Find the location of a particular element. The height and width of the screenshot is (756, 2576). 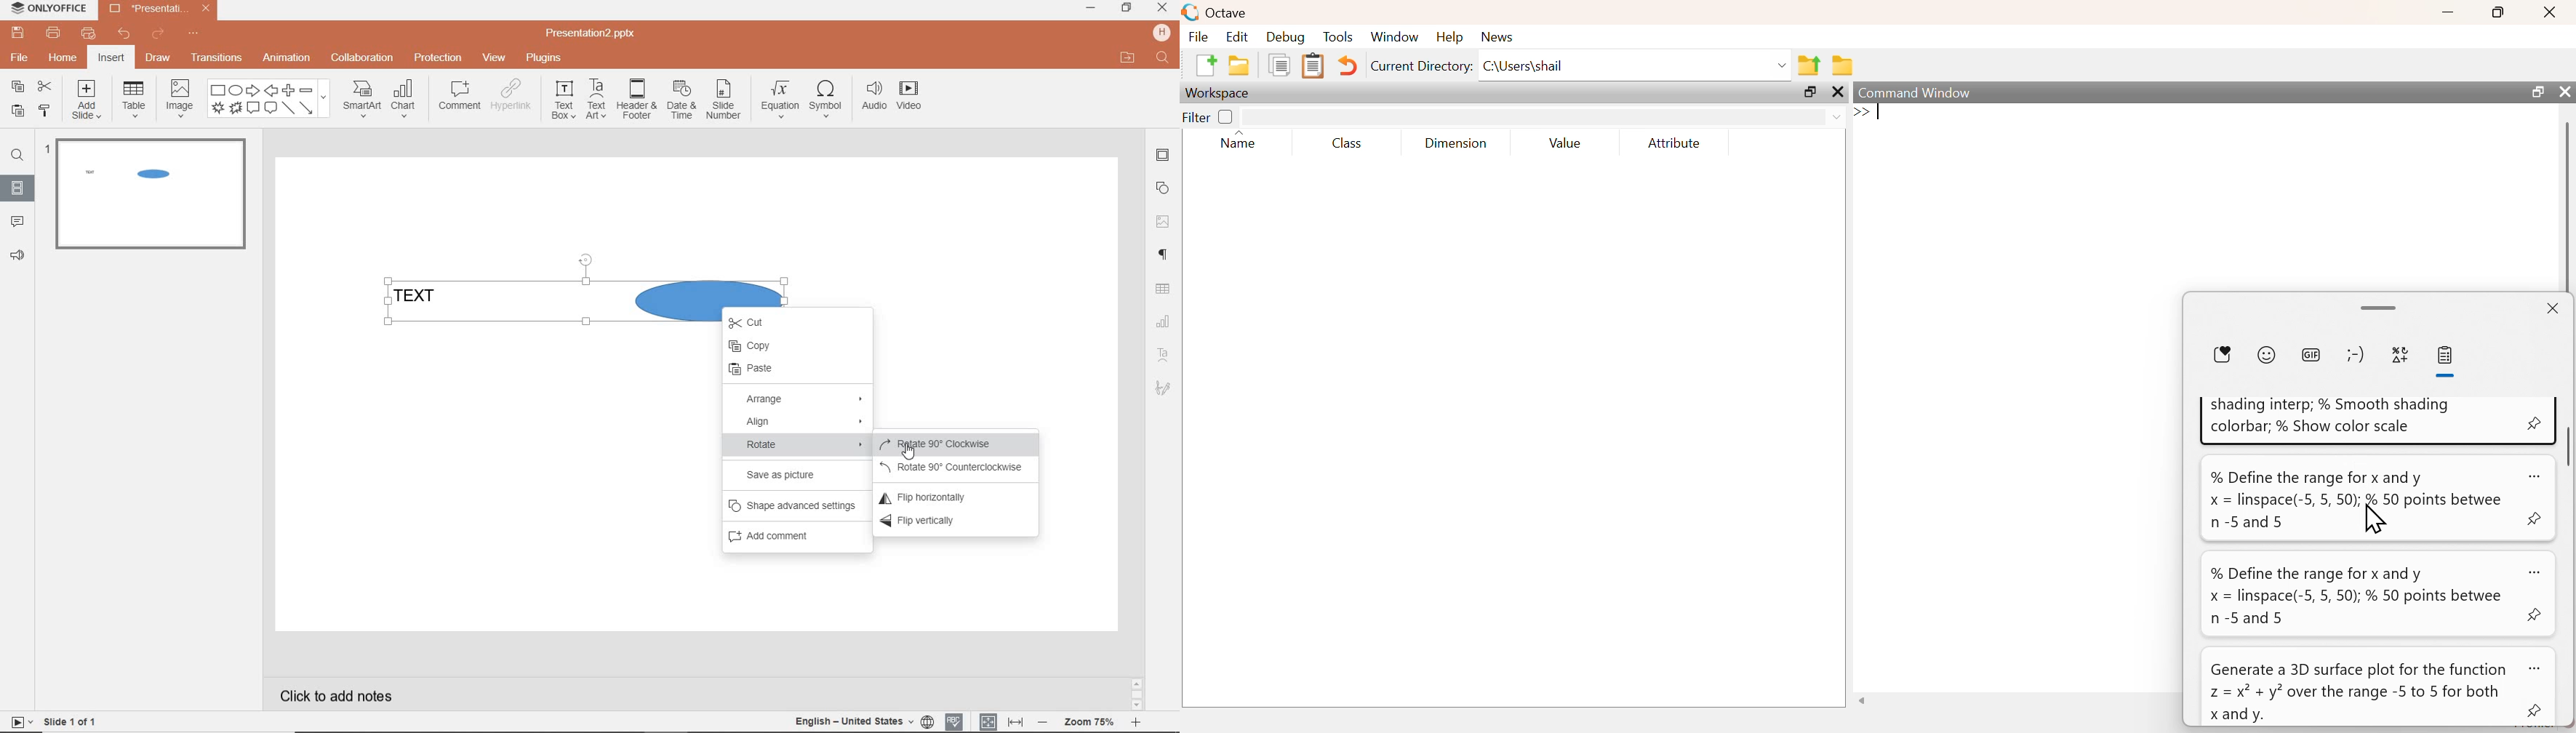

paste is located at coordinates (793, 371).